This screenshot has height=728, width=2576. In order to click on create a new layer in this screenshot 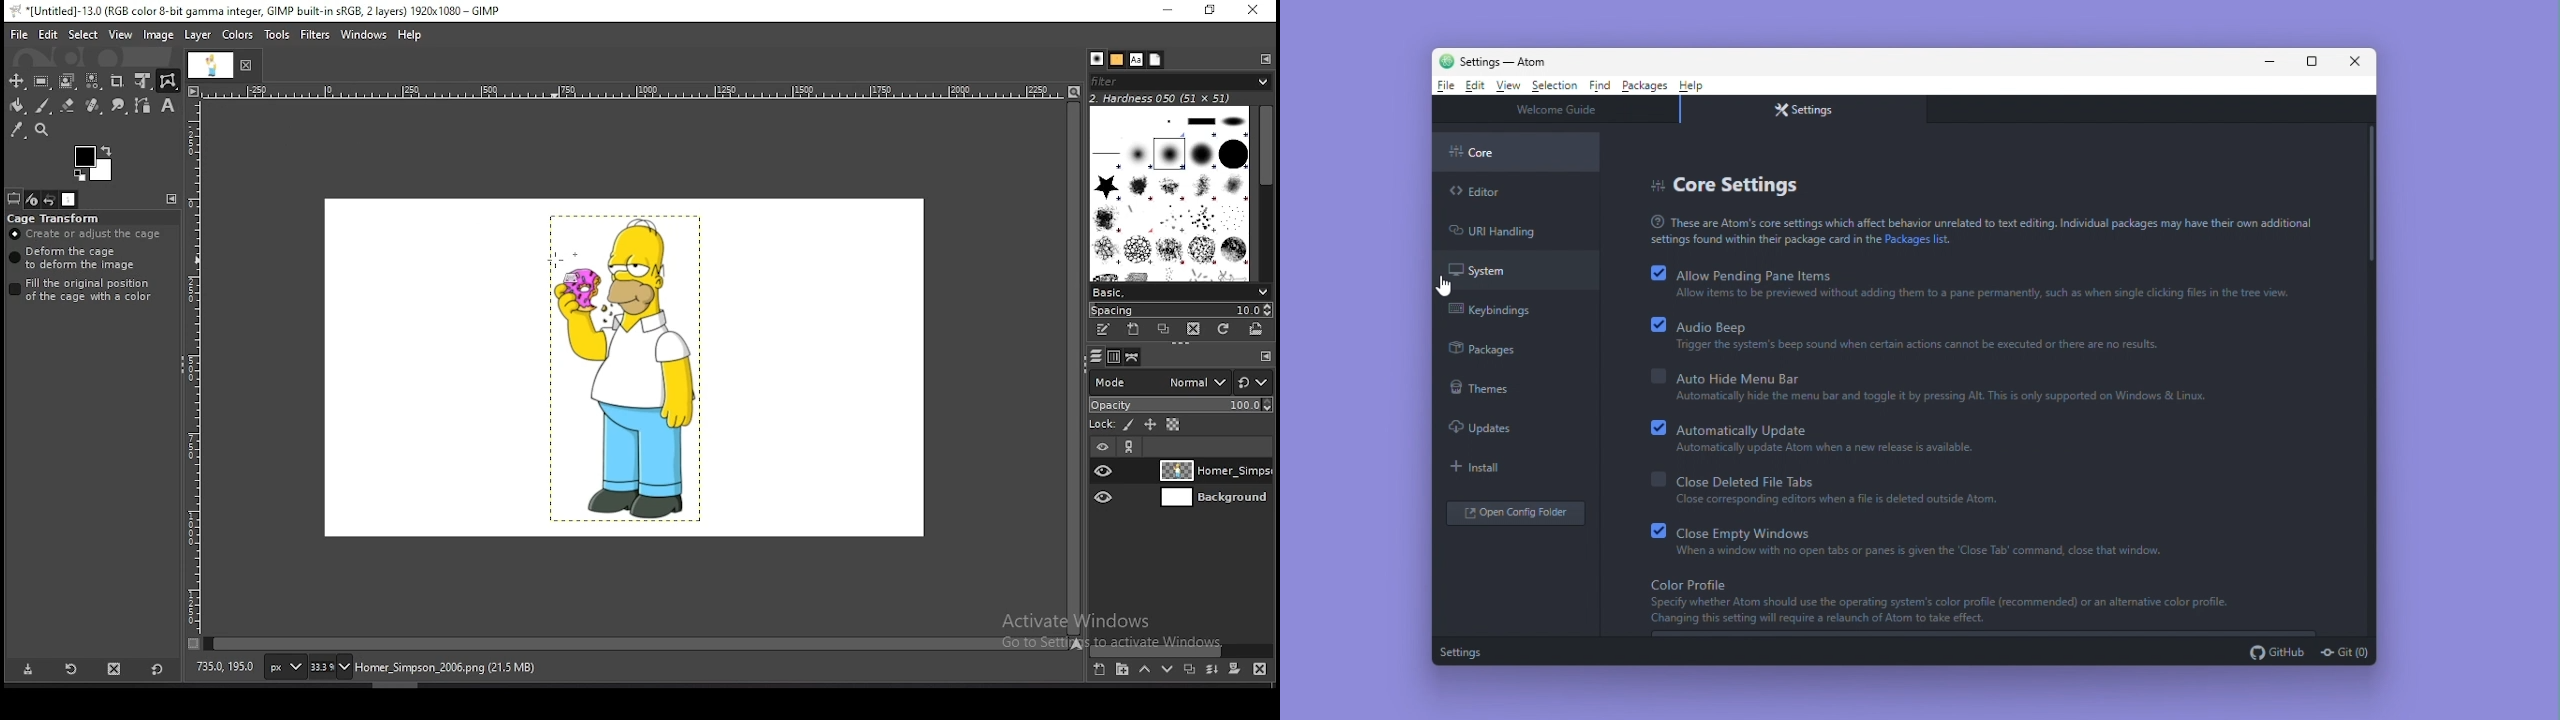, I will do `click(1099, 670)`.